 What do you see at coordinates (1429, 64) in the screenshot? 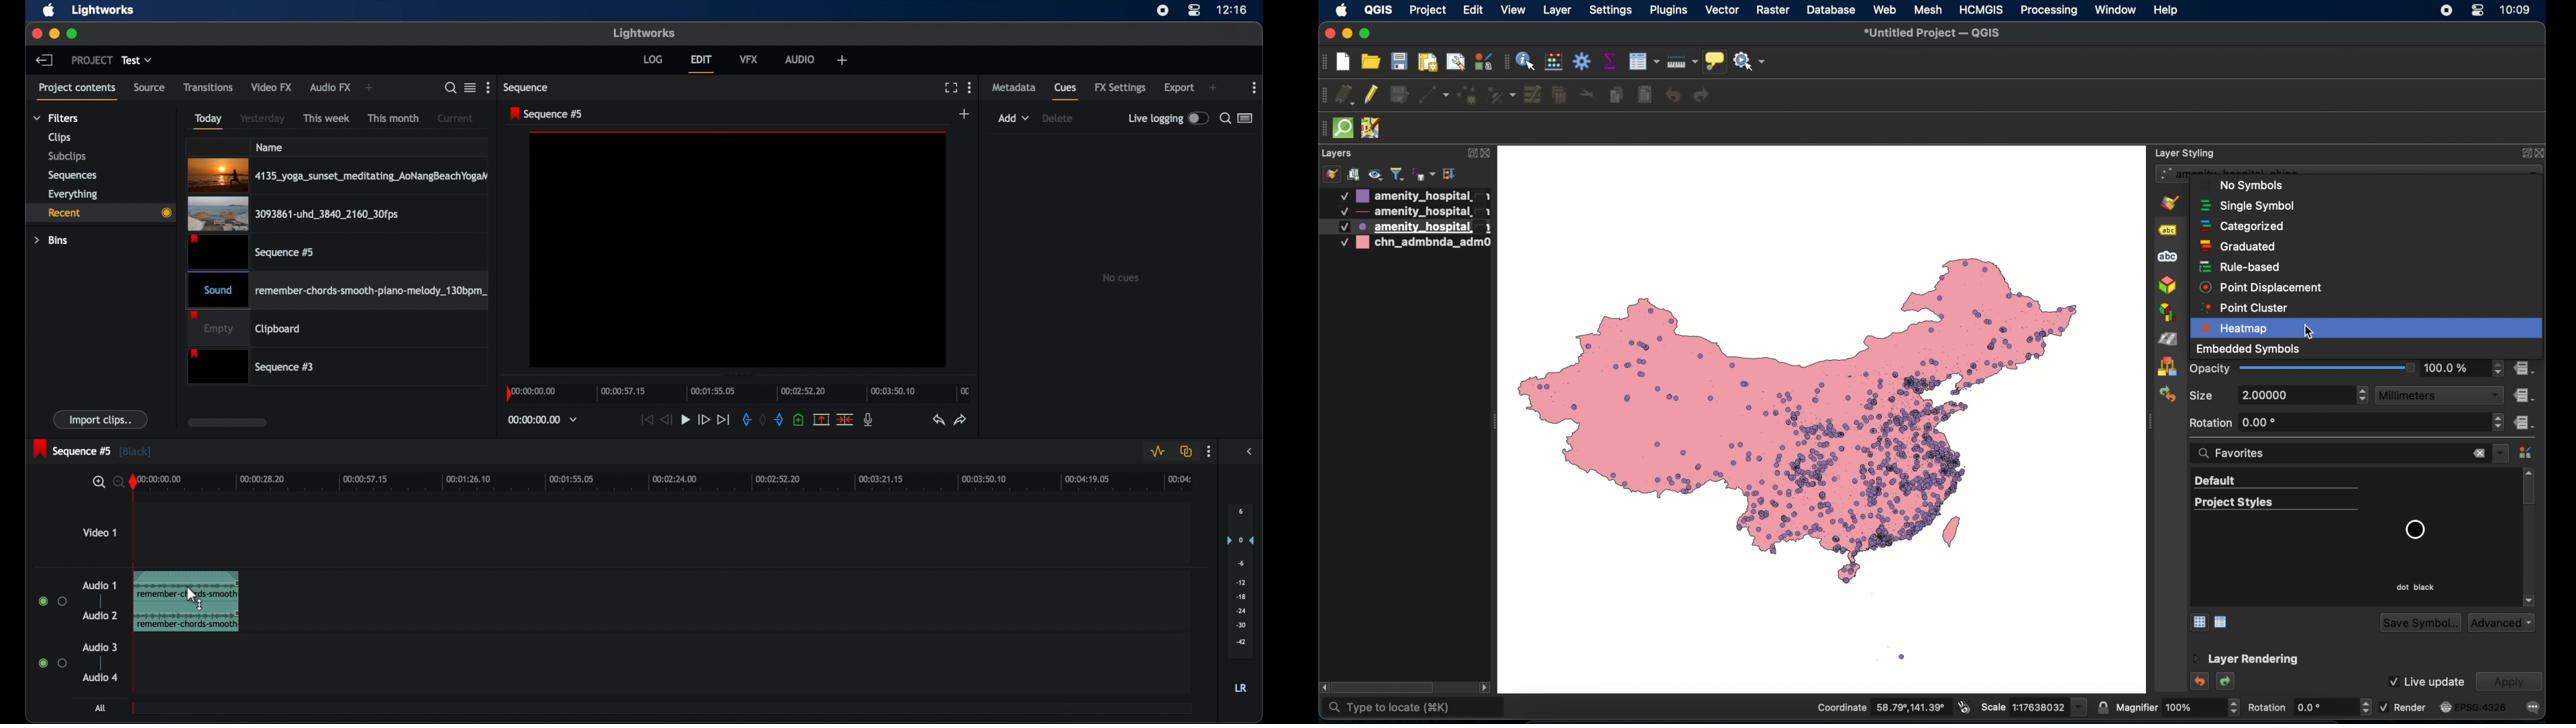
I see `print layout` at bounding box center [1429, 64].